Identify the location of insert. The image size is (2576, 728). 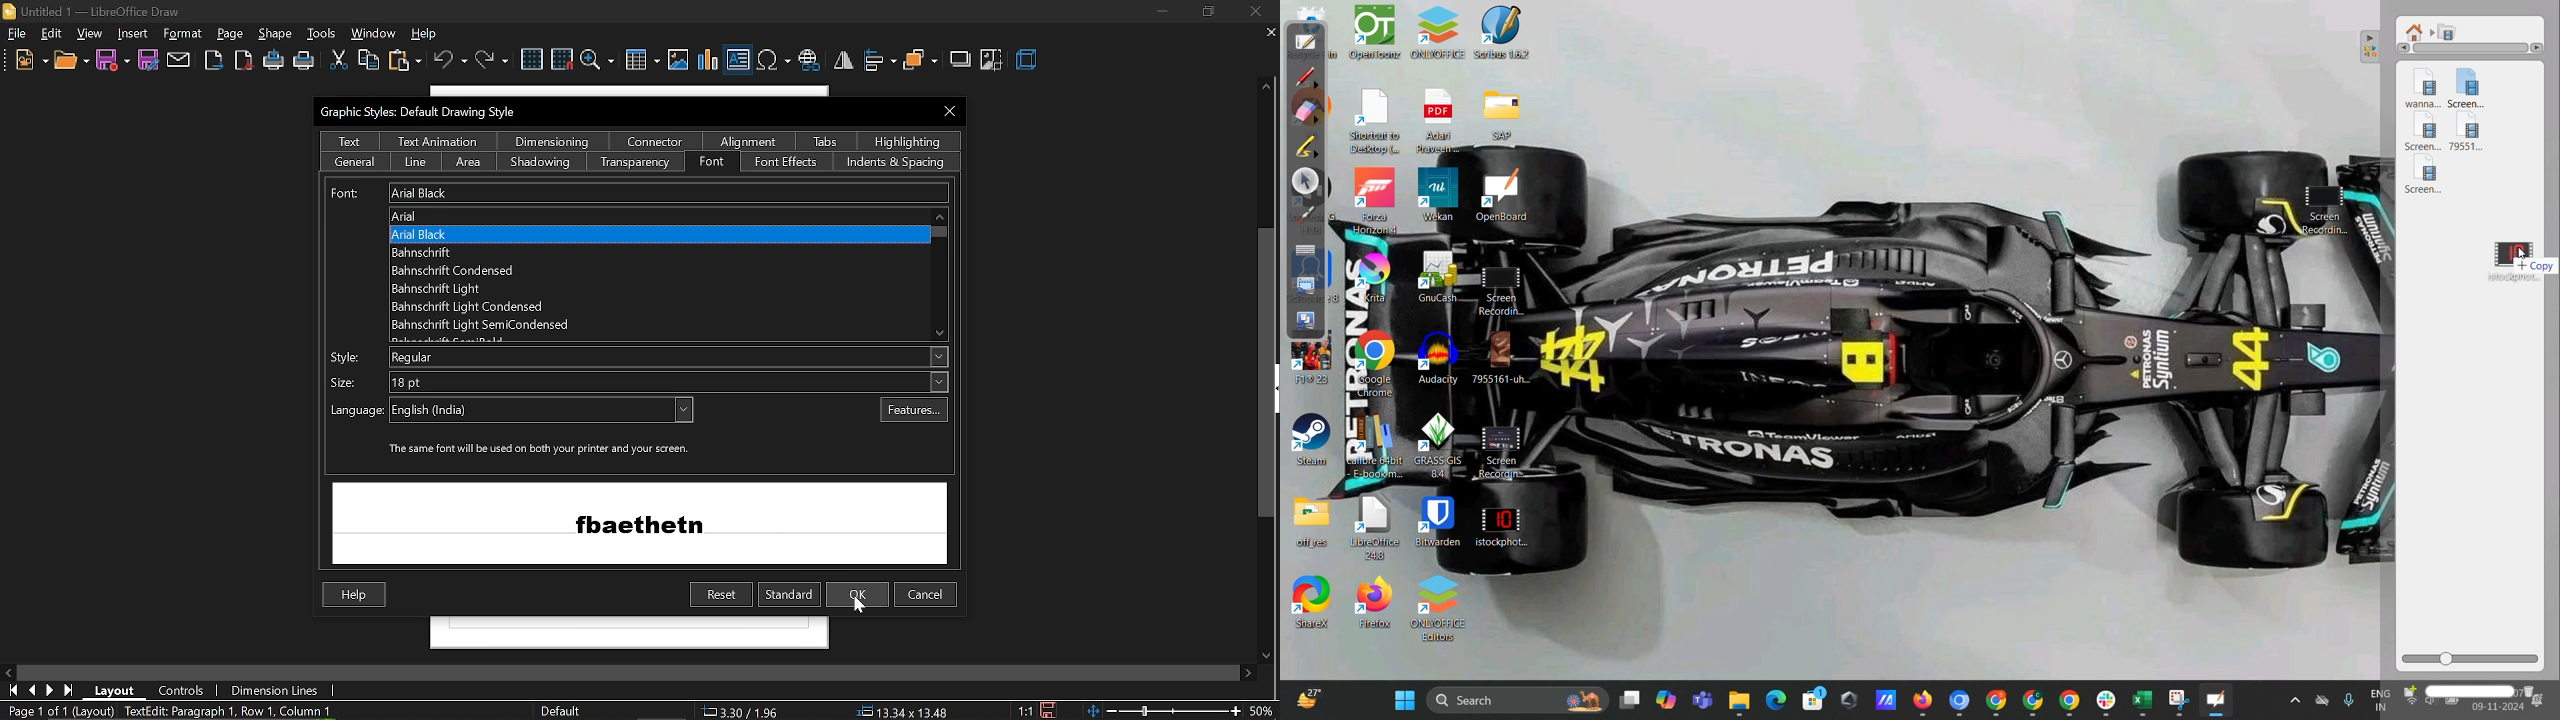
(185, 34).